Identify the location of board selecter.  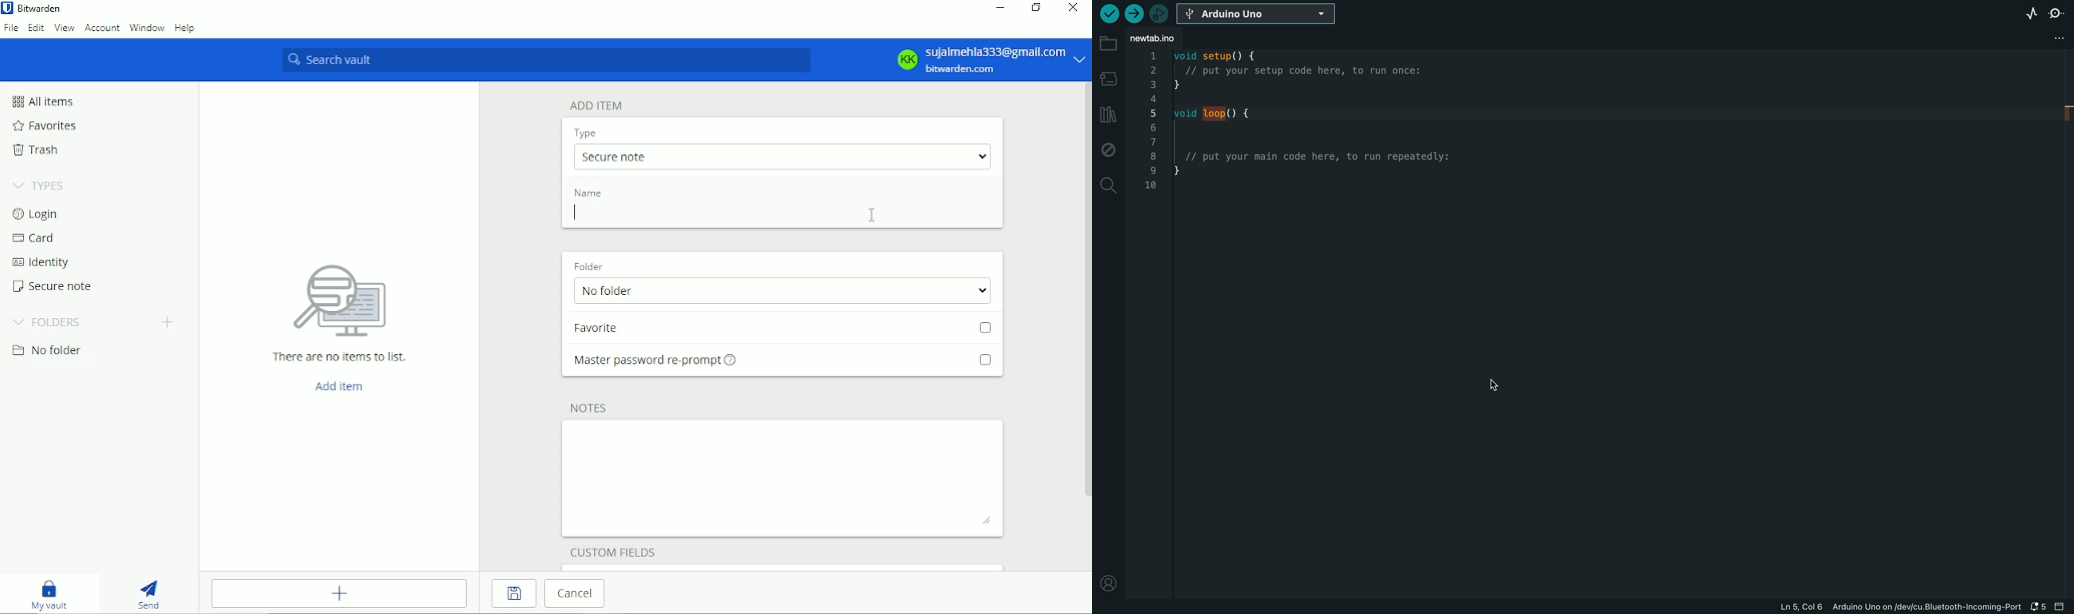
(1257, 14).